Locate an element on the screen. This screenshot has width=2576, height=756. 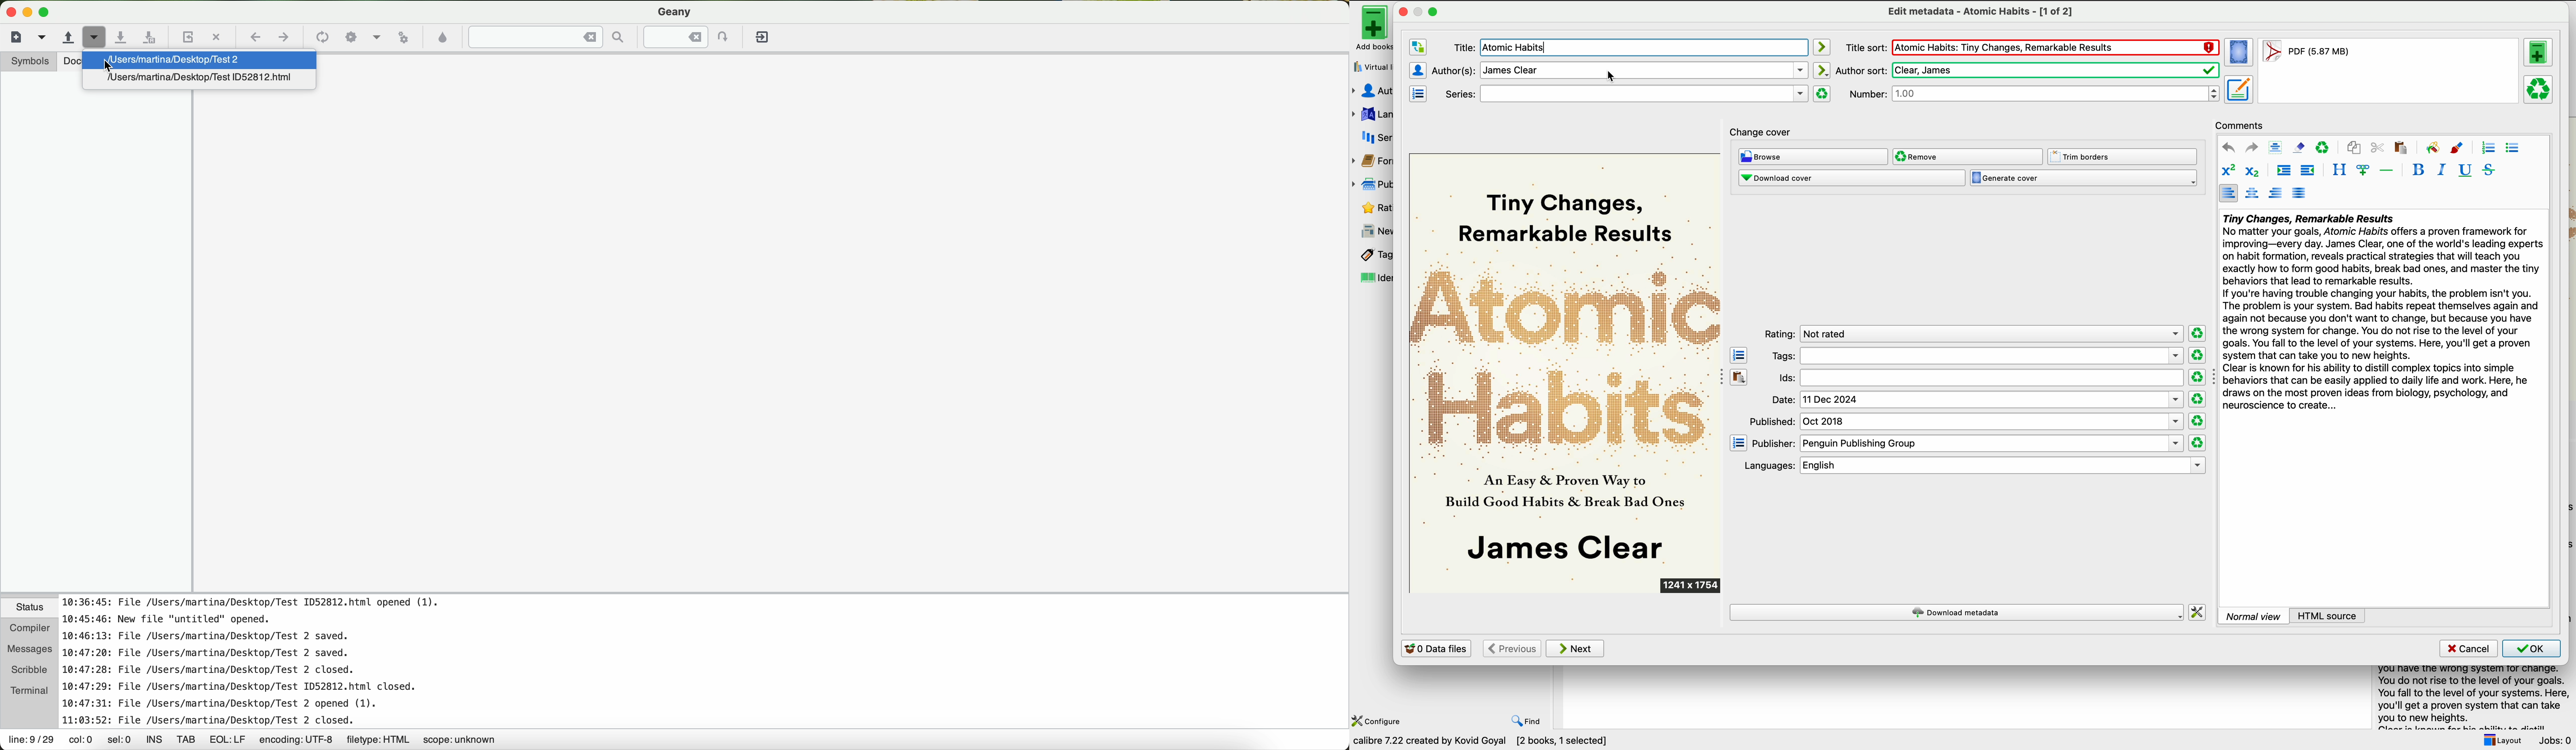
undo is located at coordinates (2229, 147).